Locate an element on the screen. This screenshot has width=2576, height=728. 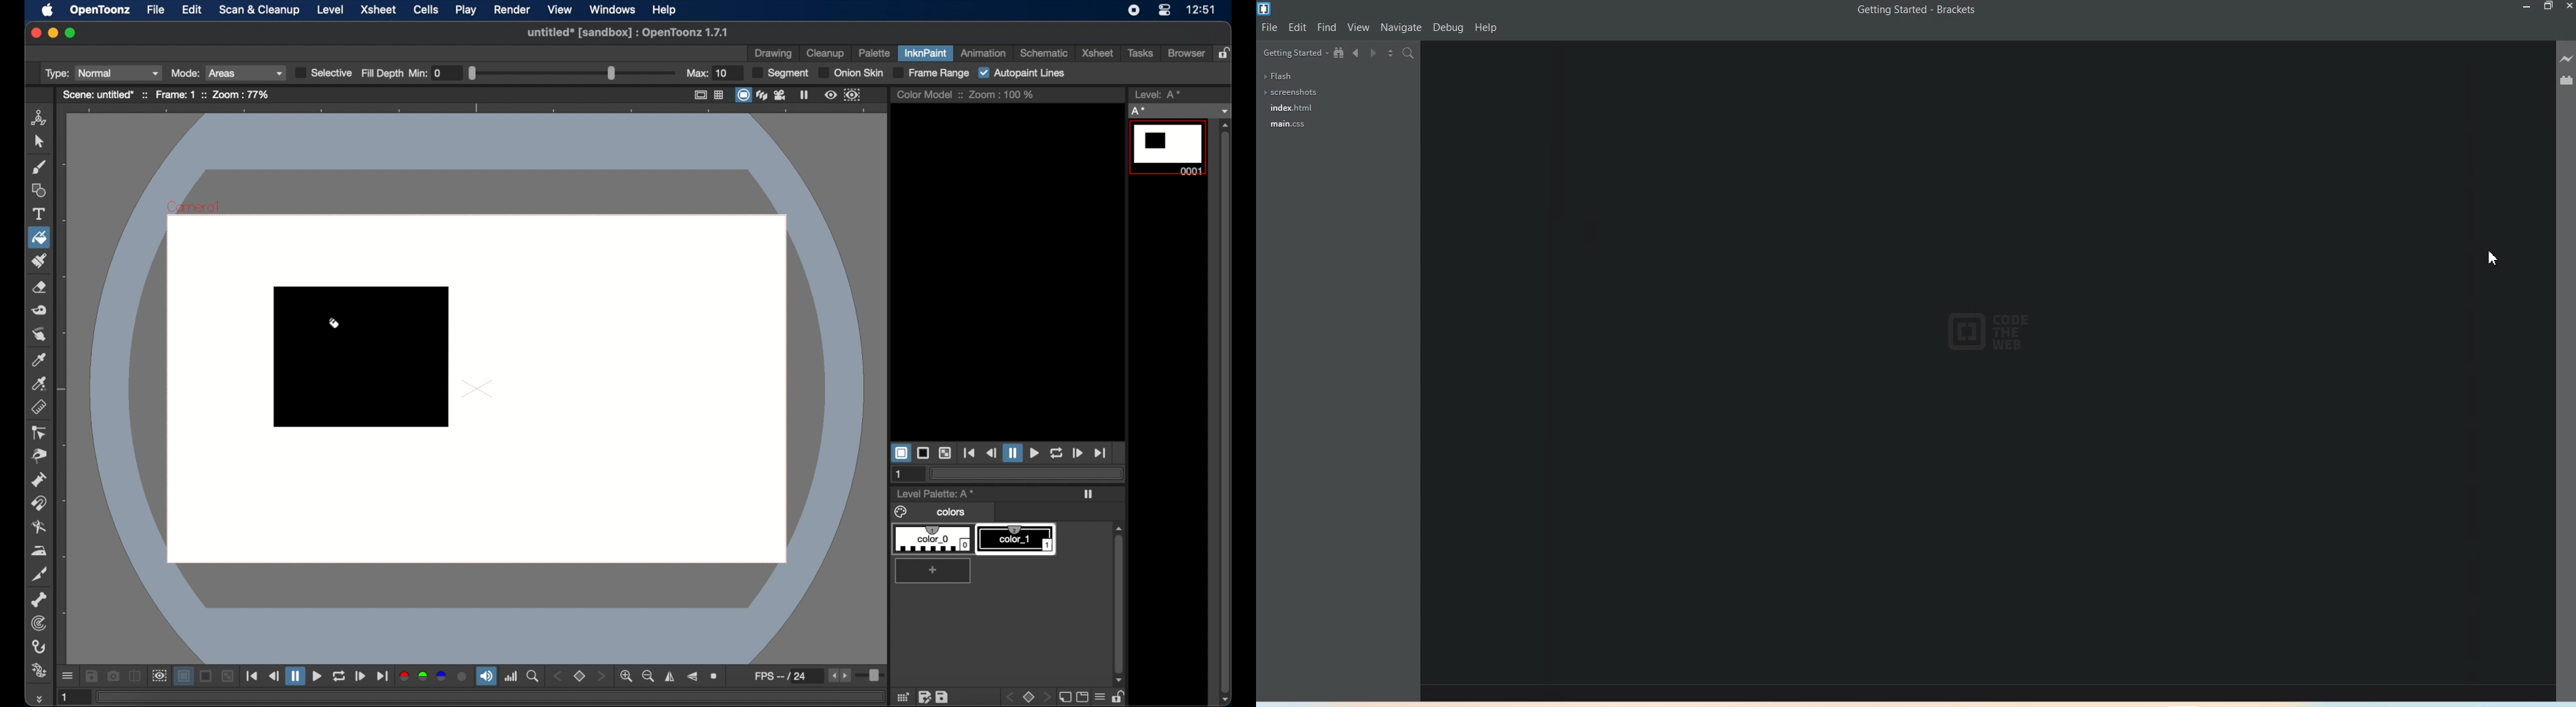
Getting Started is located at coordinates (1913, 15).